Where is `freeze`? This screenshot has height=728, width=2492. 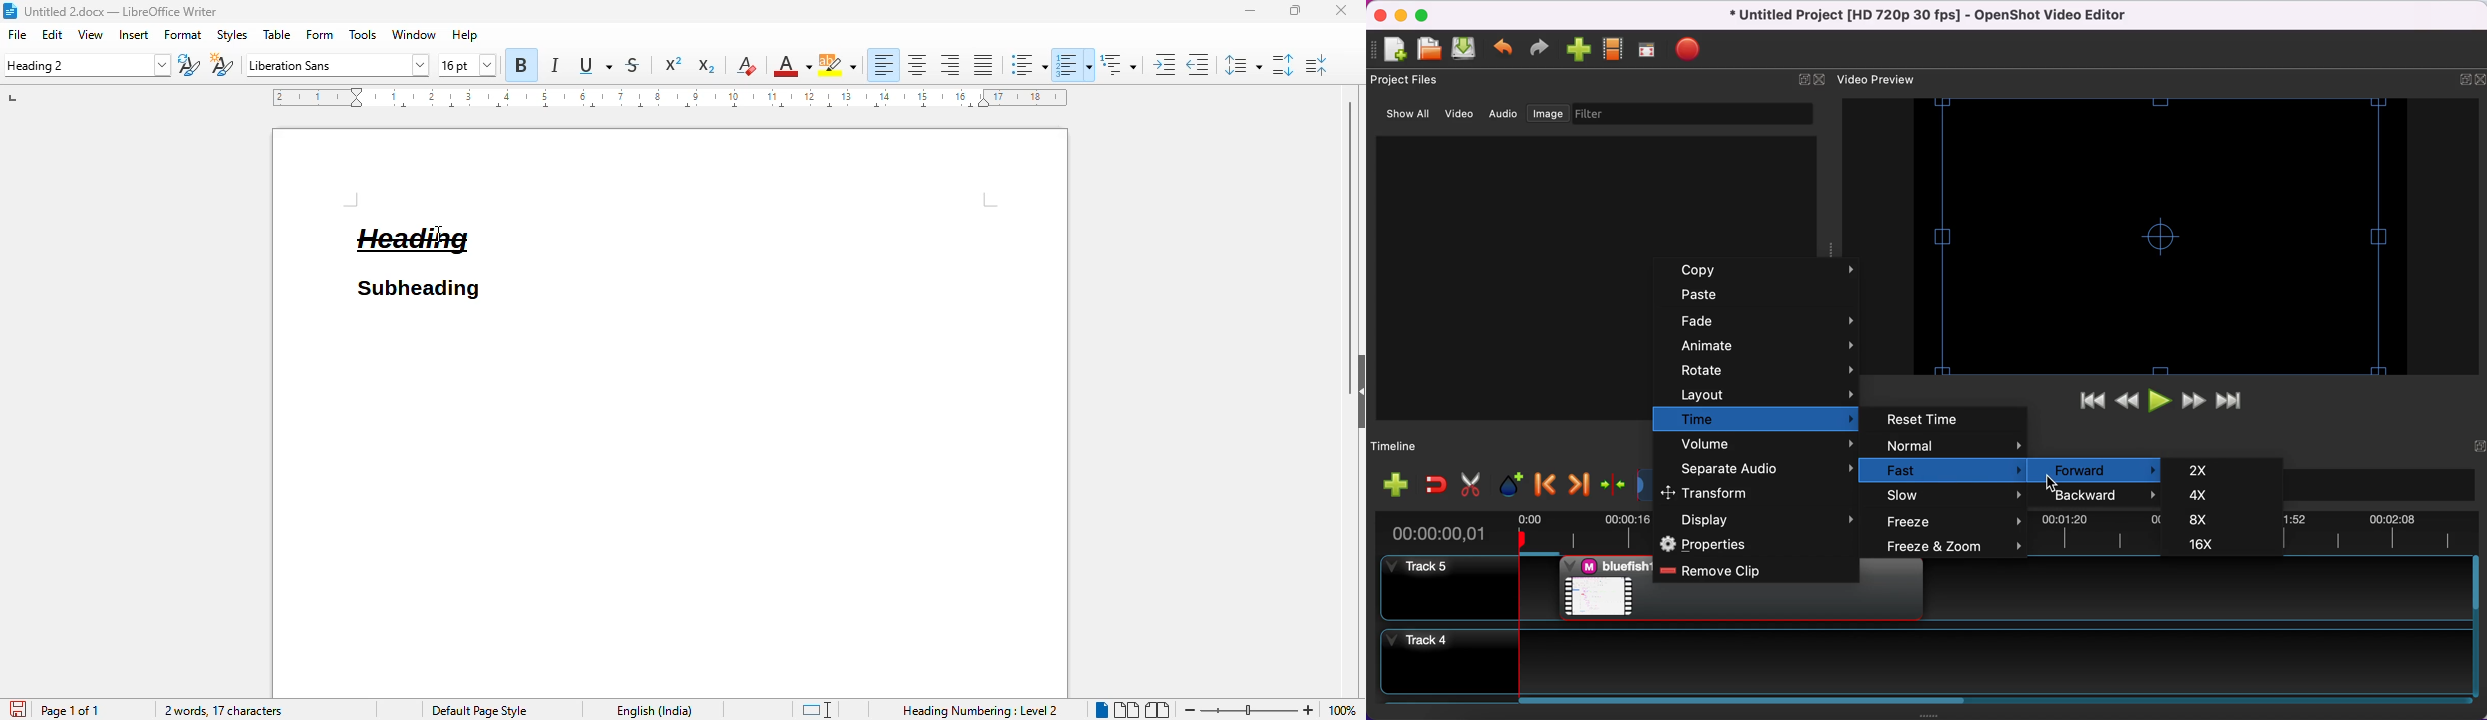 freeze is located at coordinates (1955, 521).